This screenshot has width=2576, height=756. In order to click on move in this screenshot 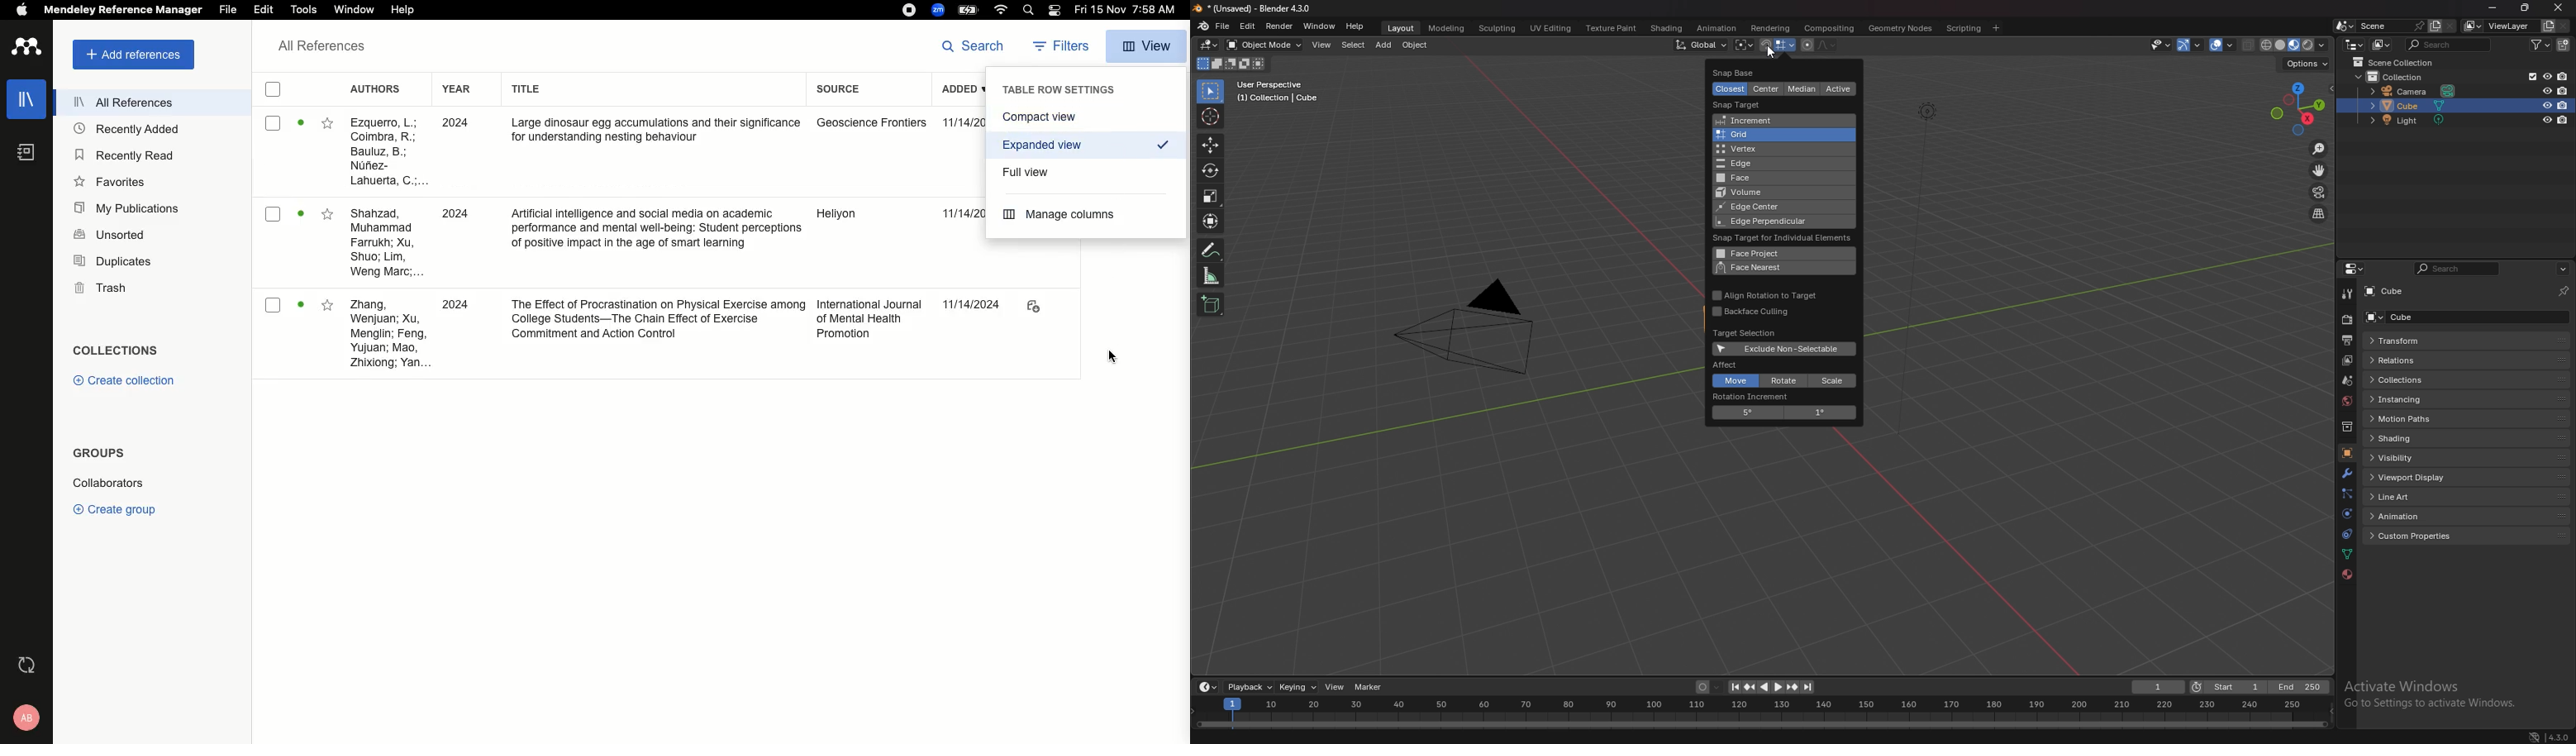, I will do `click(2319, 170)`.